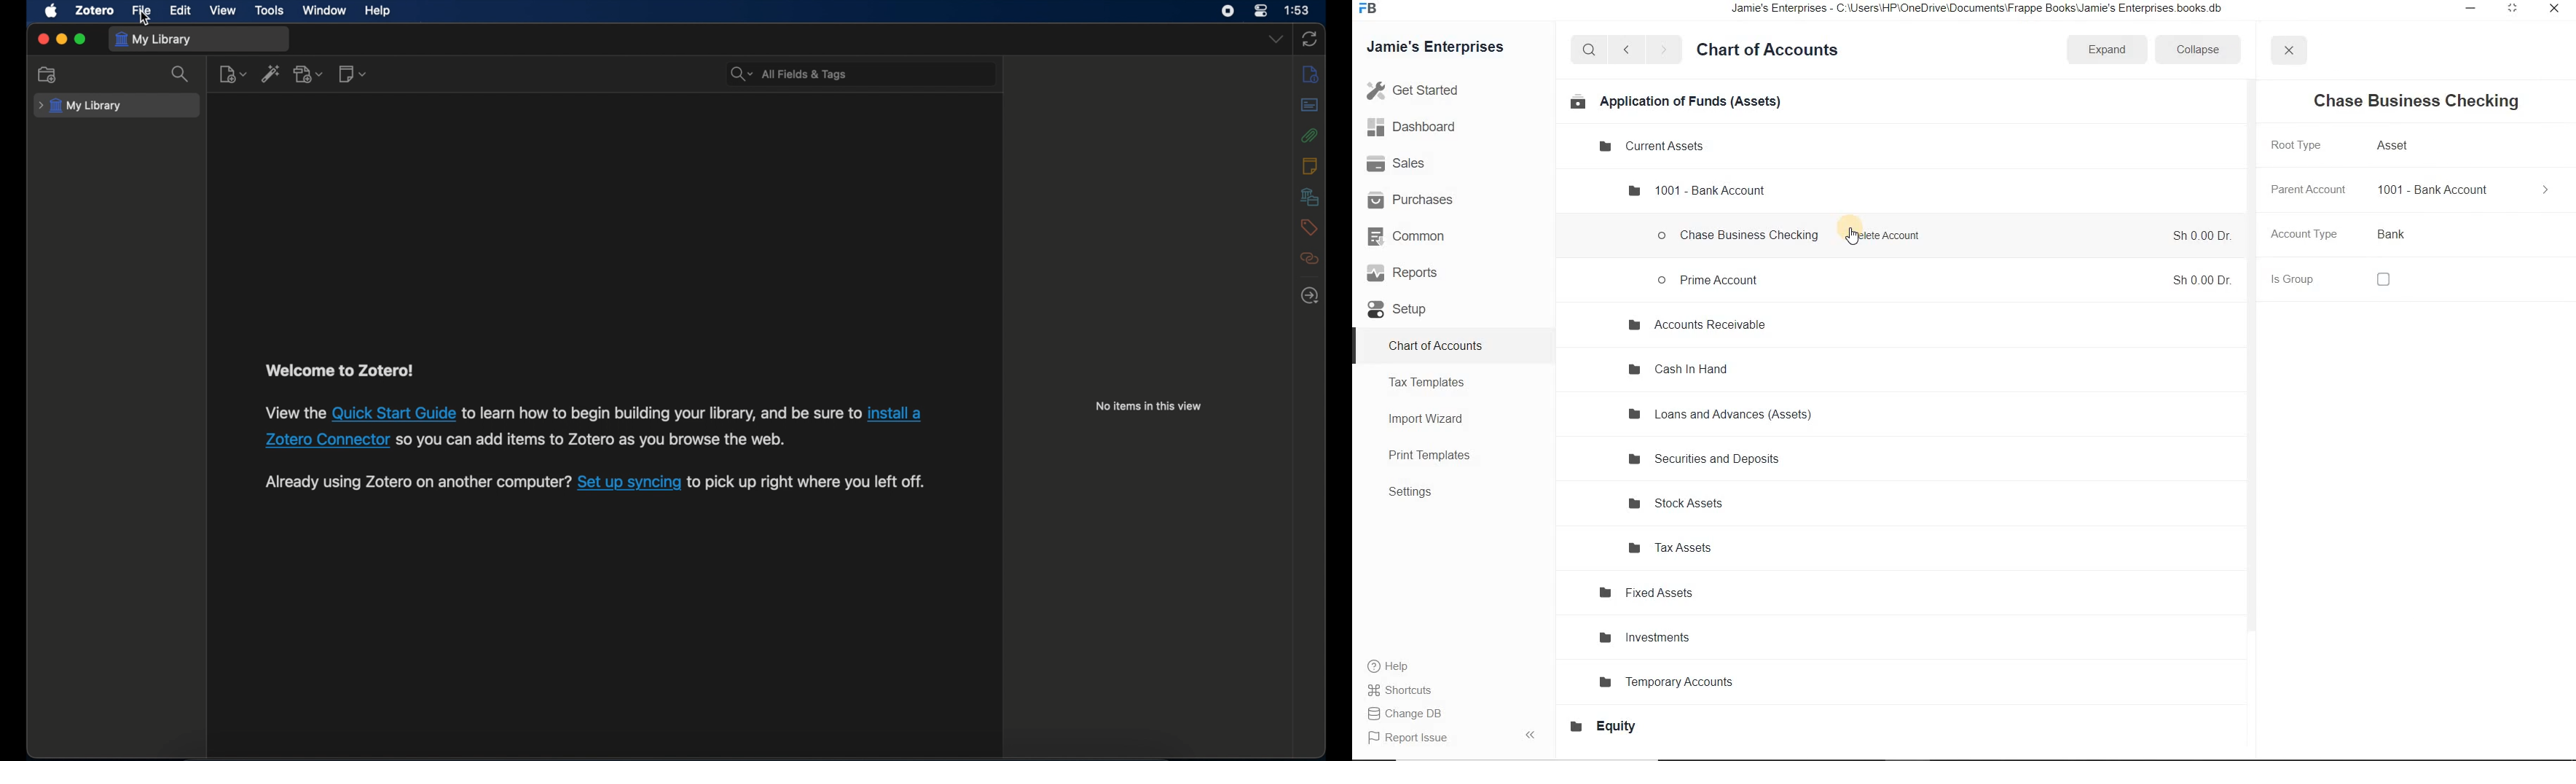 This screenshot has height=784, width=2576. What do you see at coordinates (1672, 680) in the screenshot?
I see `Temporary Accounts` at bounding box center [1672, 680].